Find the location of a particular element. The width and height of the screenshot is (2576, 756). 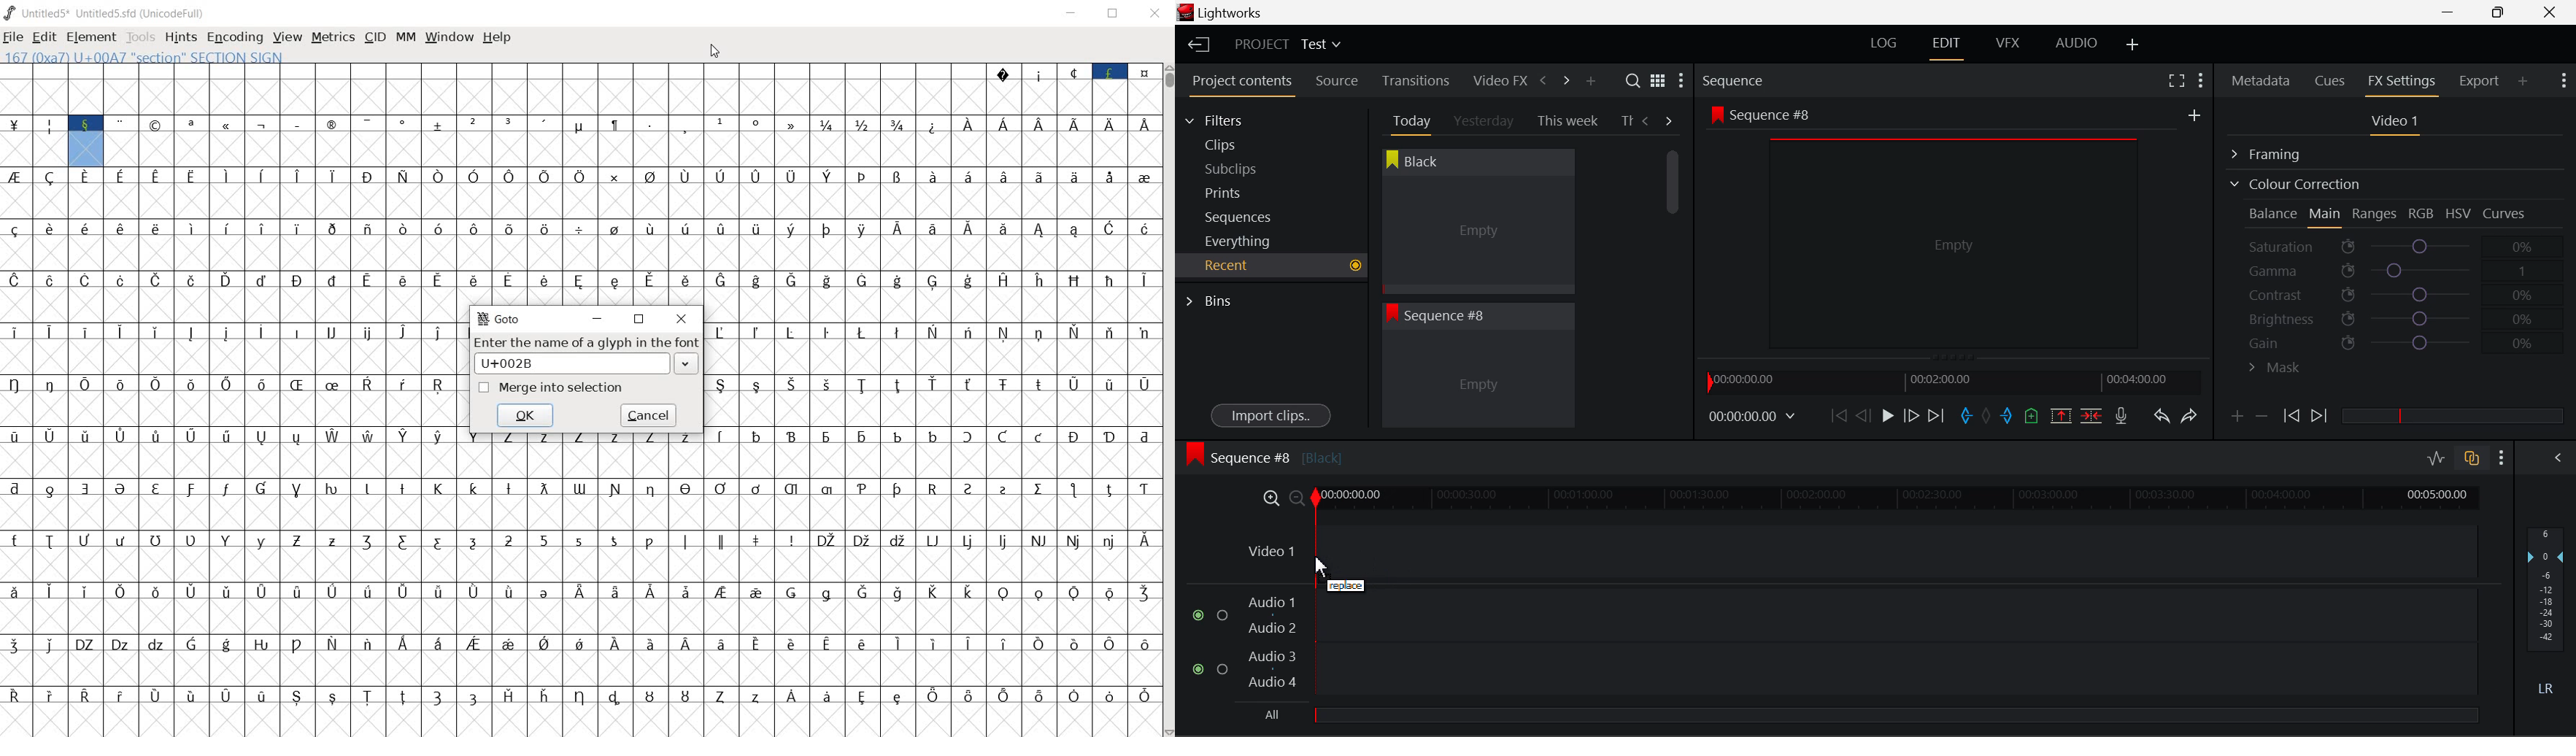

symbols is located at coordinates (332, 243).